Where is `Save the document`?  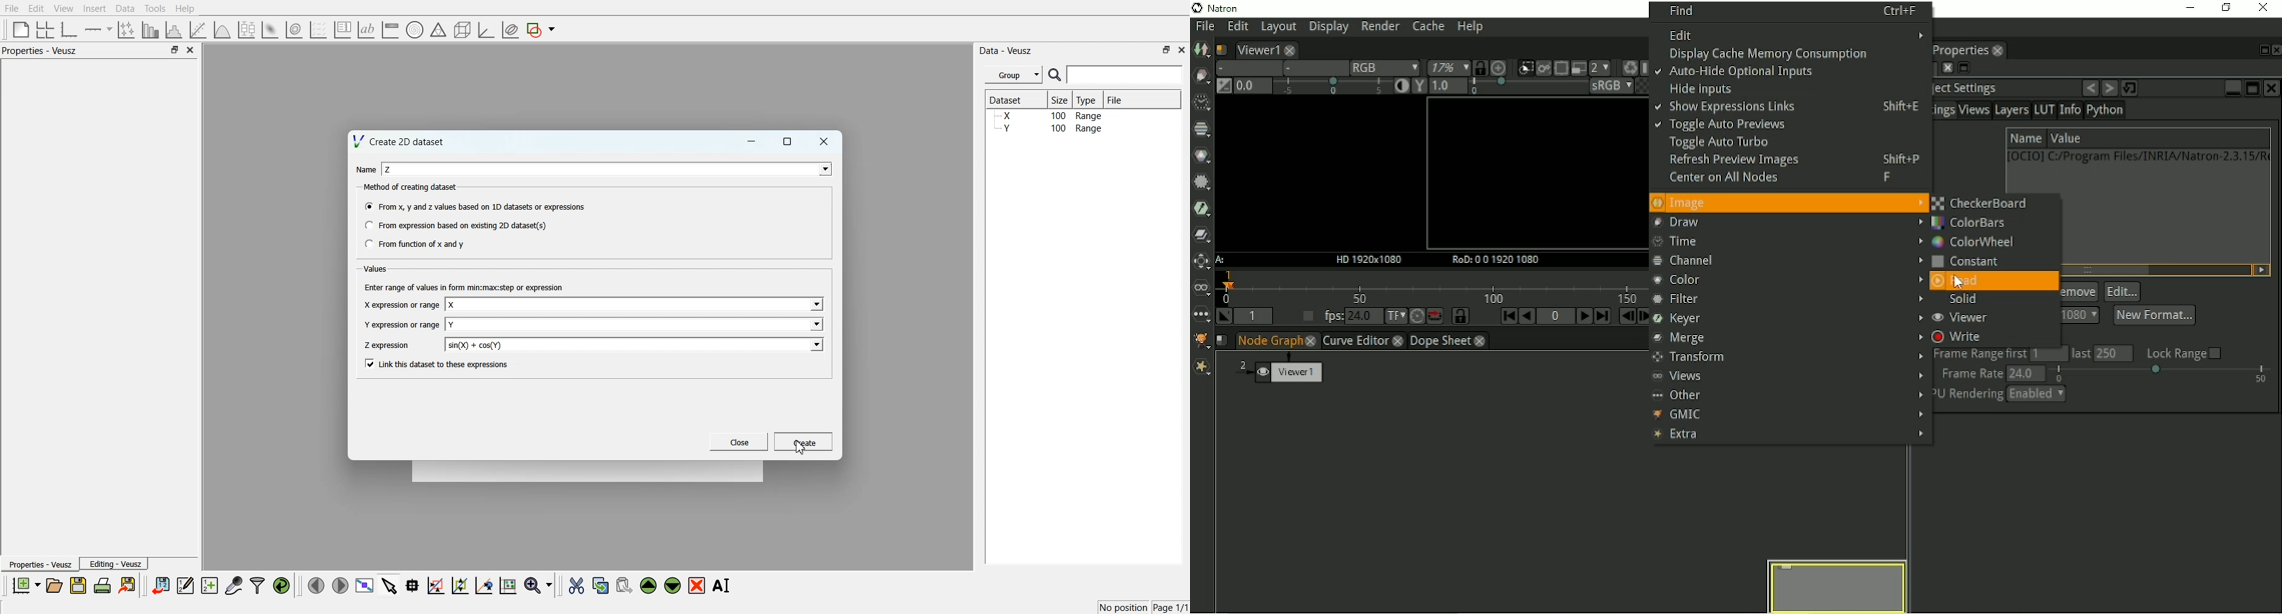
Save the document is located at coordinates (78, 585).